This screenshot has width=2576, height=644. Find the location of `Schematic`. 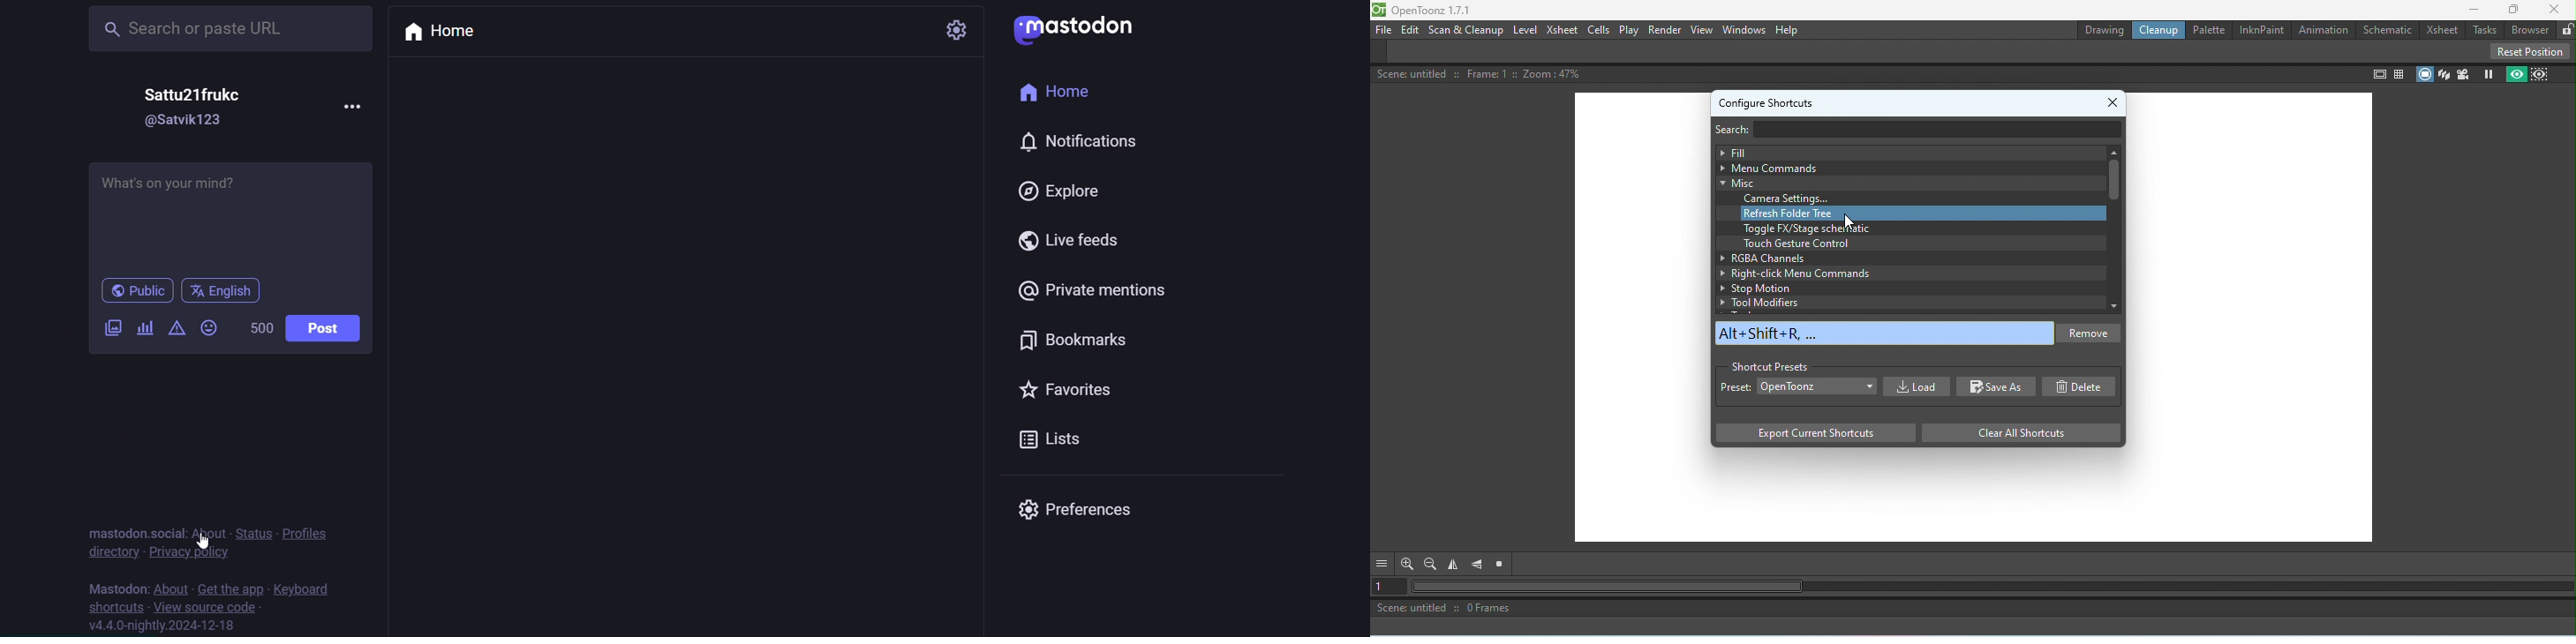

Schematic is located at coordinates (2385, 29).